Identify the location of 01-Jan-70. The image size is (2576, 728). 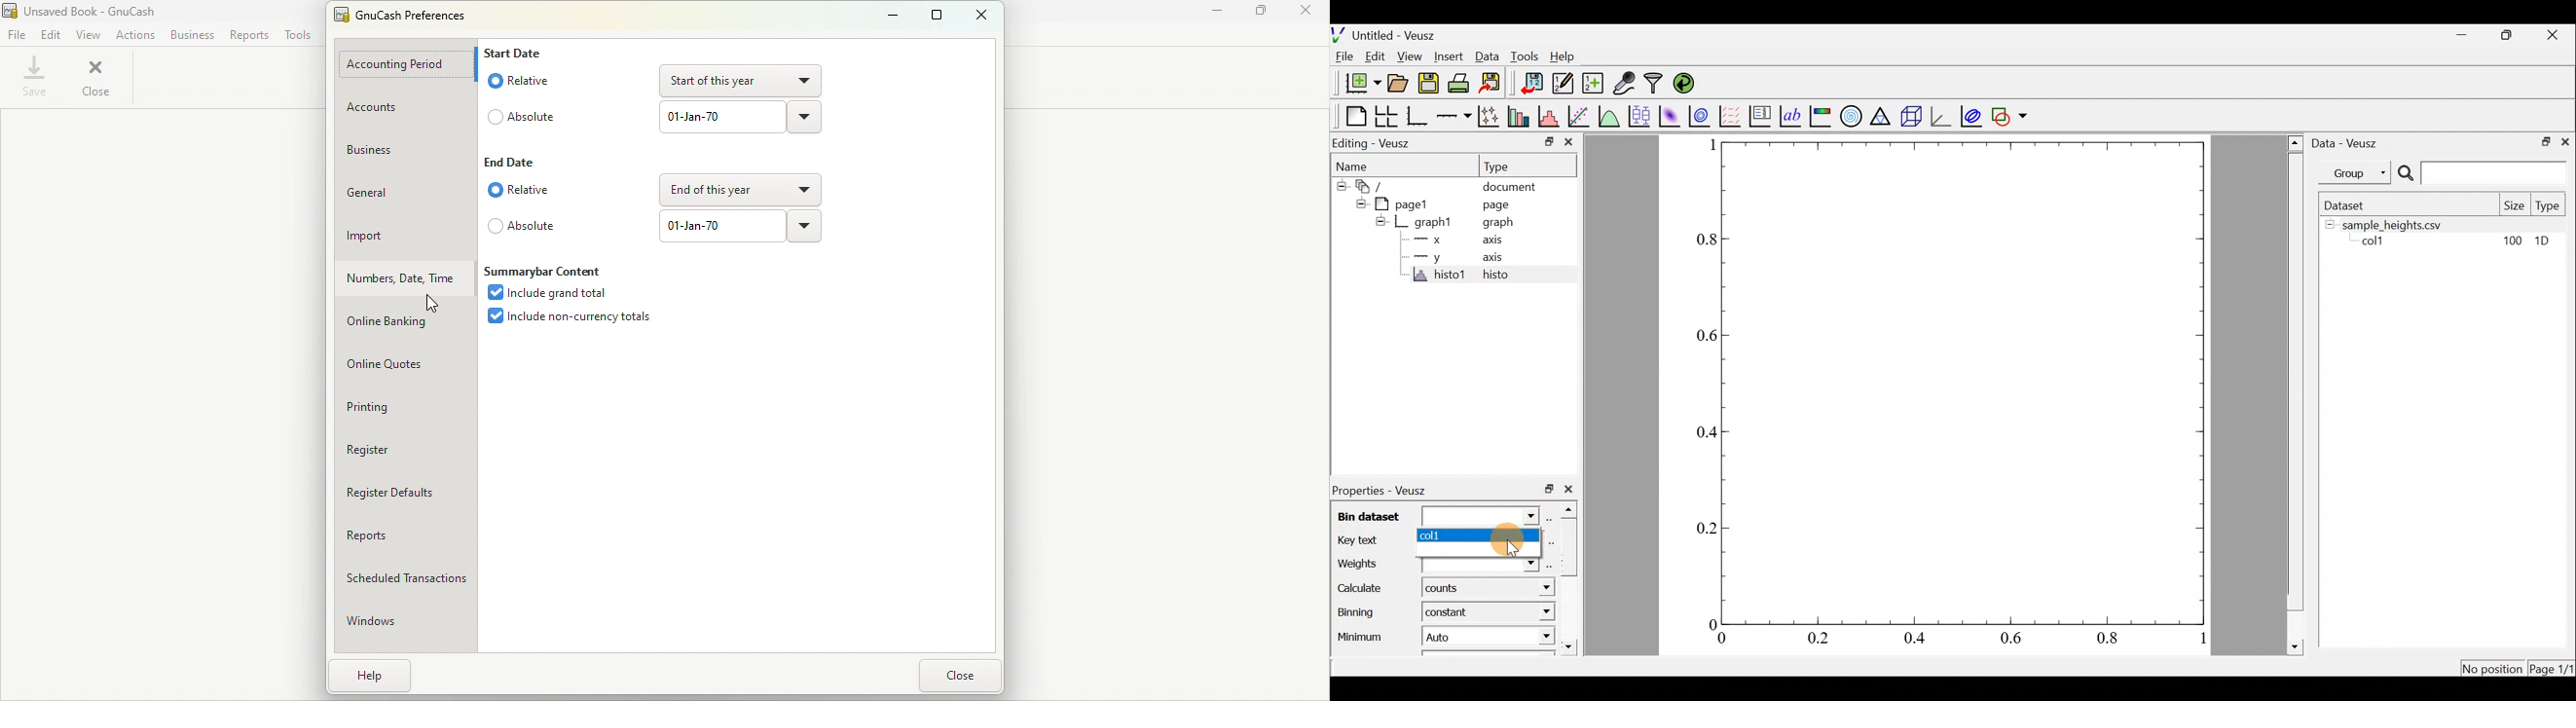
(721, 227).